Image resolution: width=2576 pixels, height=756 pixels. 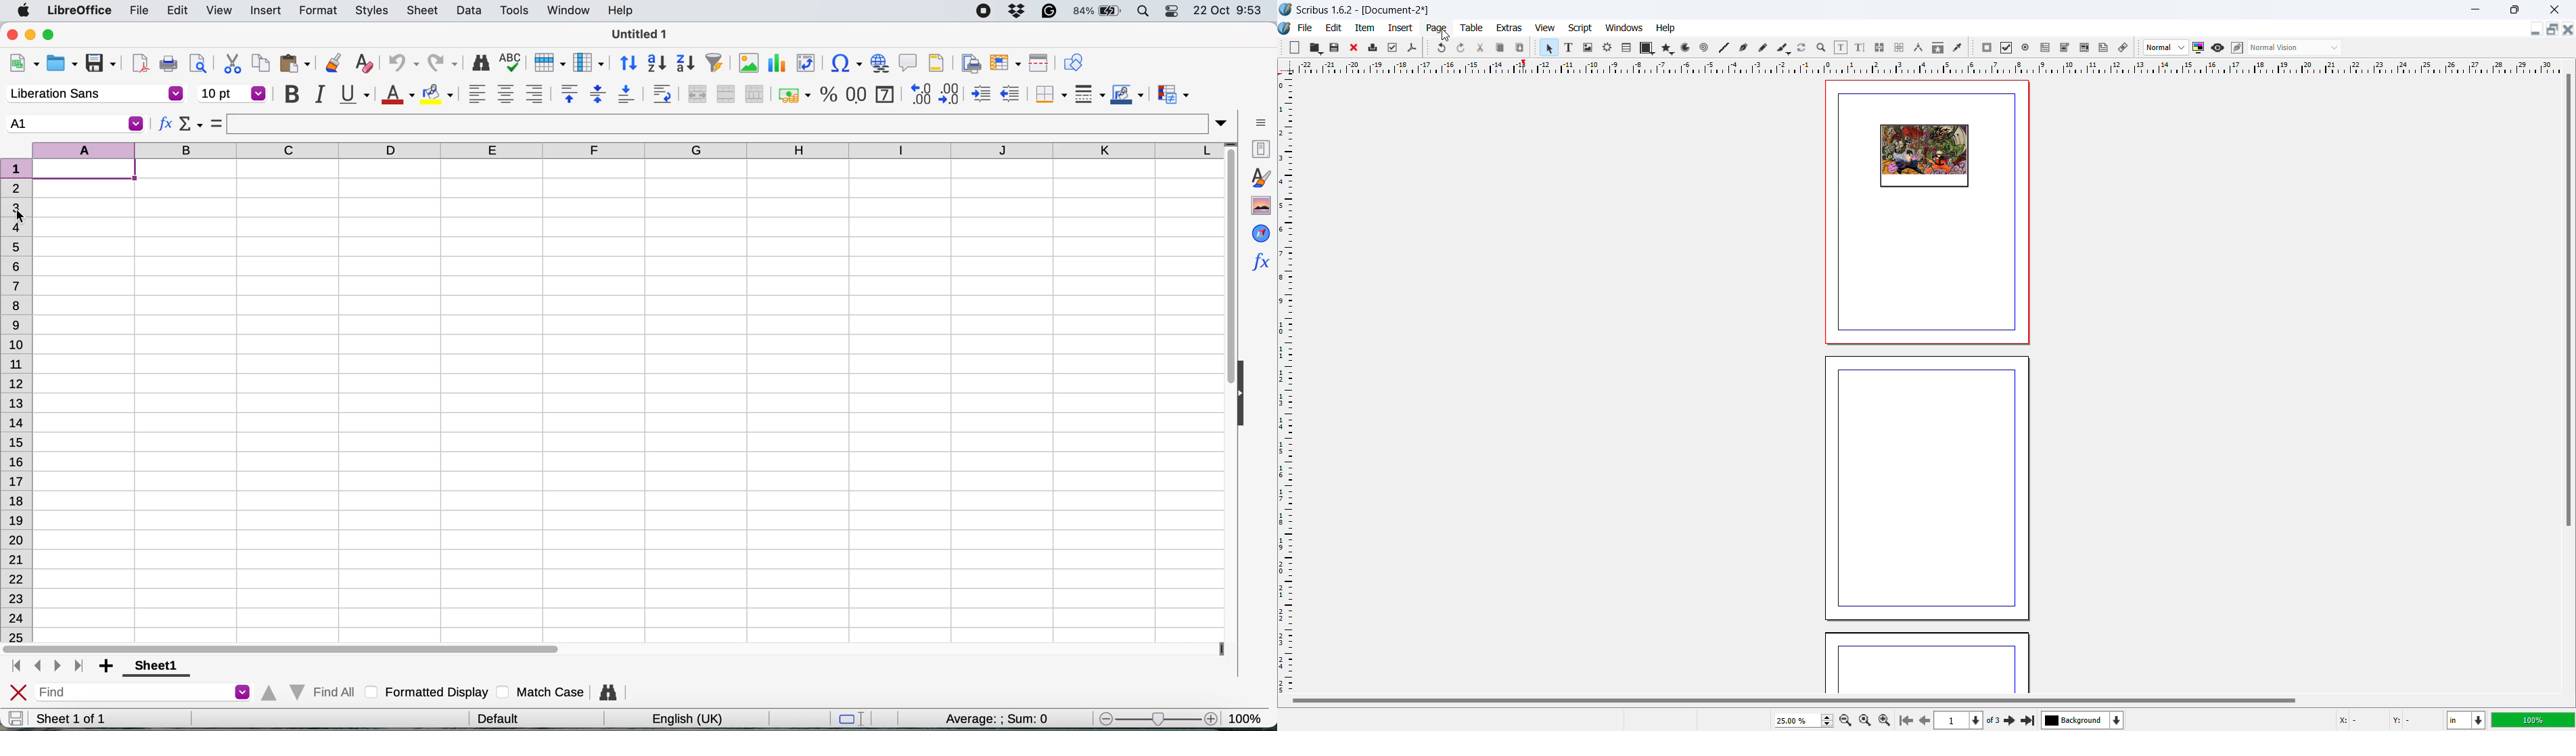 What do you see at coordinates (1925, 488) in the screenshot?
I see `page` at bounding box center [1925, 488].